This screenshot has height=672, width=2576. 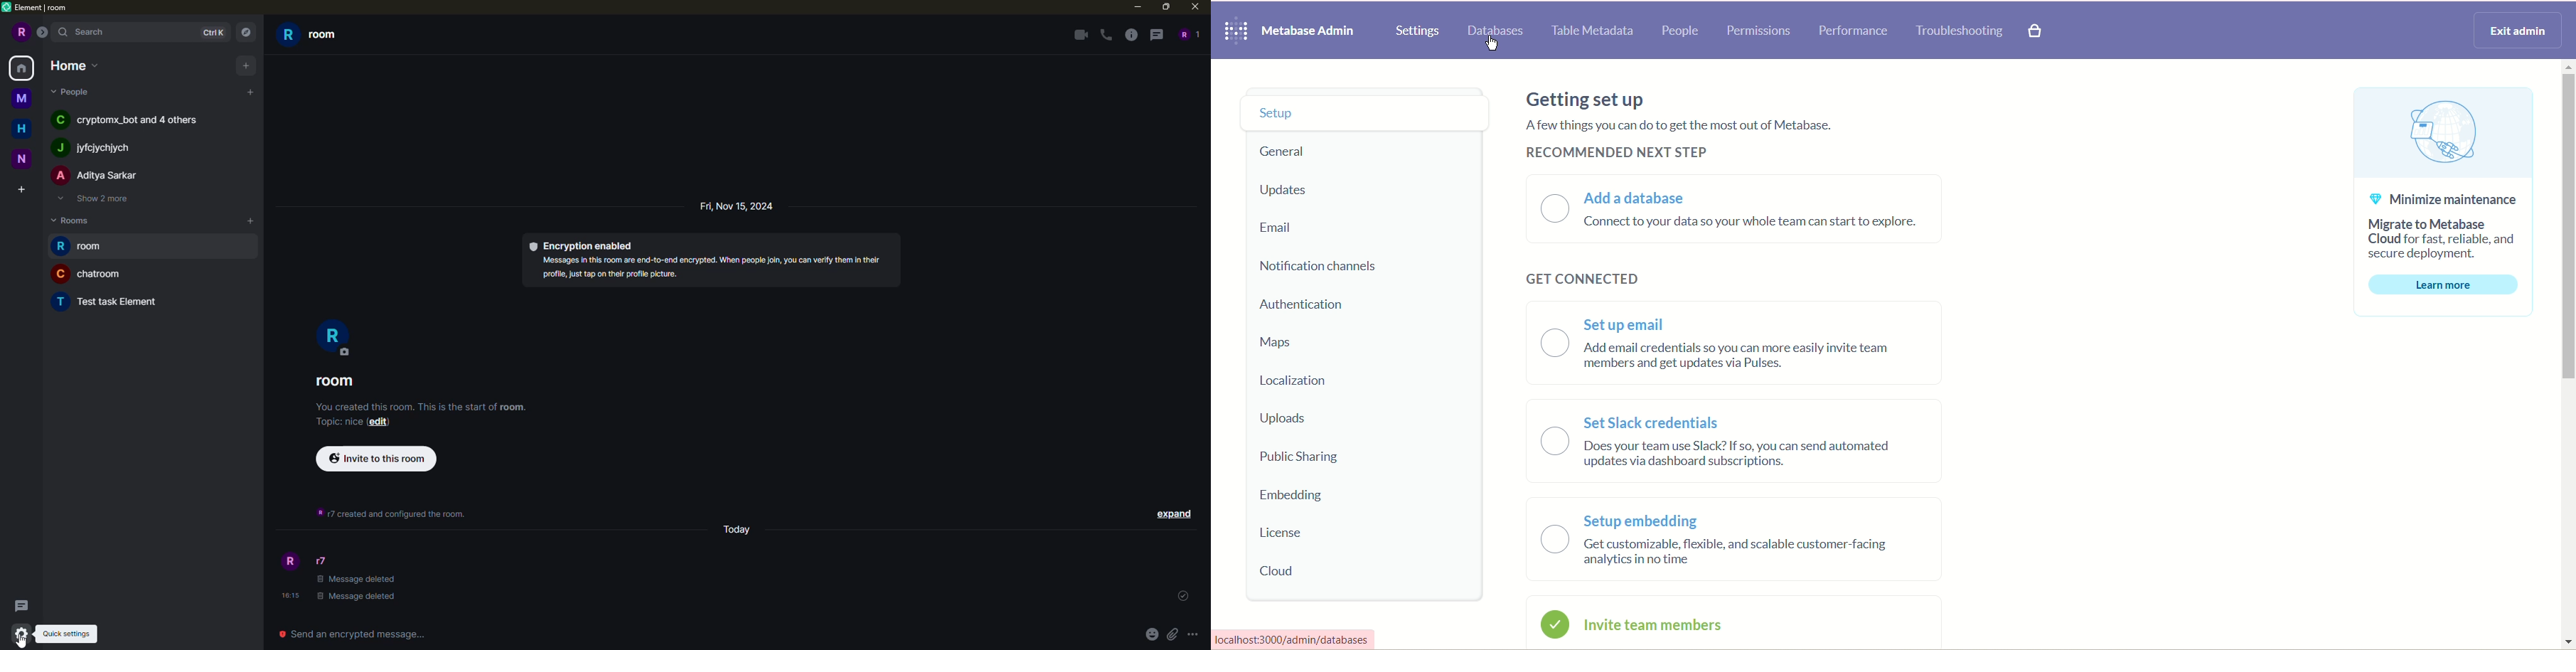 I want to click on info, so click(x=392, y=514).